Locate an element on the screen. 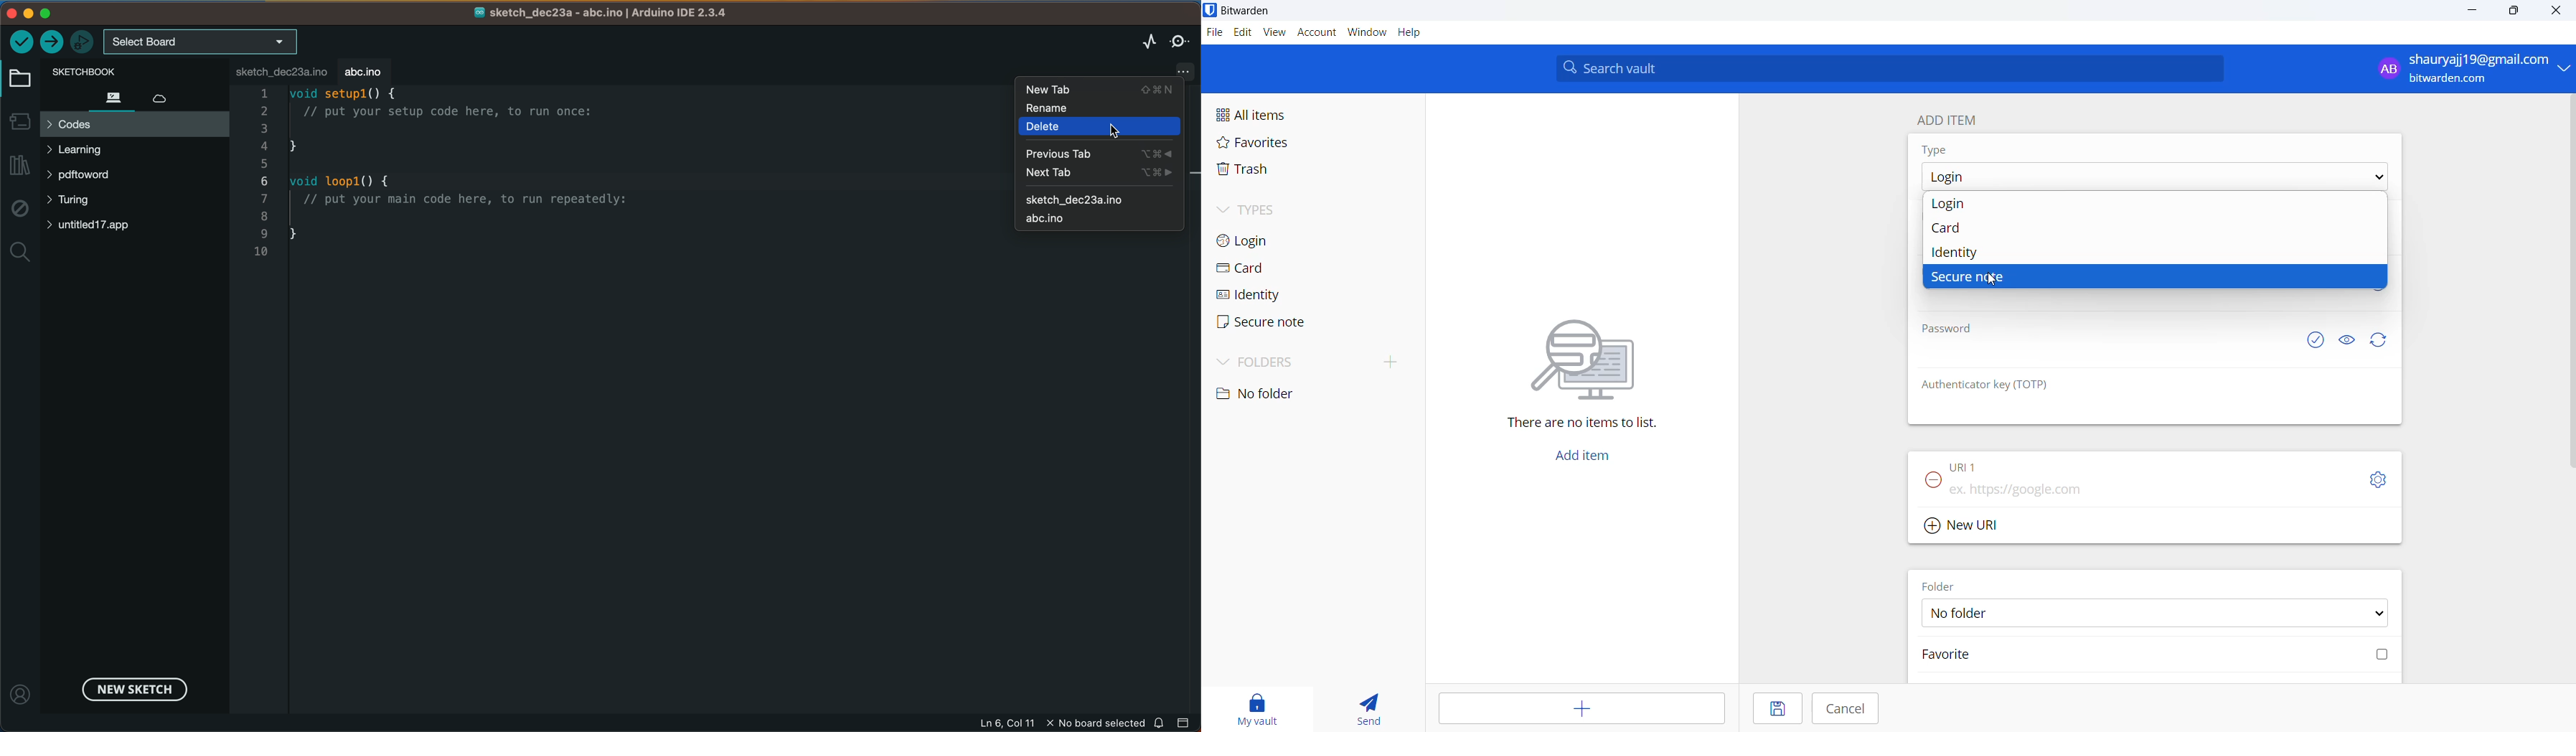  help is located at coordinates (1411, 32).